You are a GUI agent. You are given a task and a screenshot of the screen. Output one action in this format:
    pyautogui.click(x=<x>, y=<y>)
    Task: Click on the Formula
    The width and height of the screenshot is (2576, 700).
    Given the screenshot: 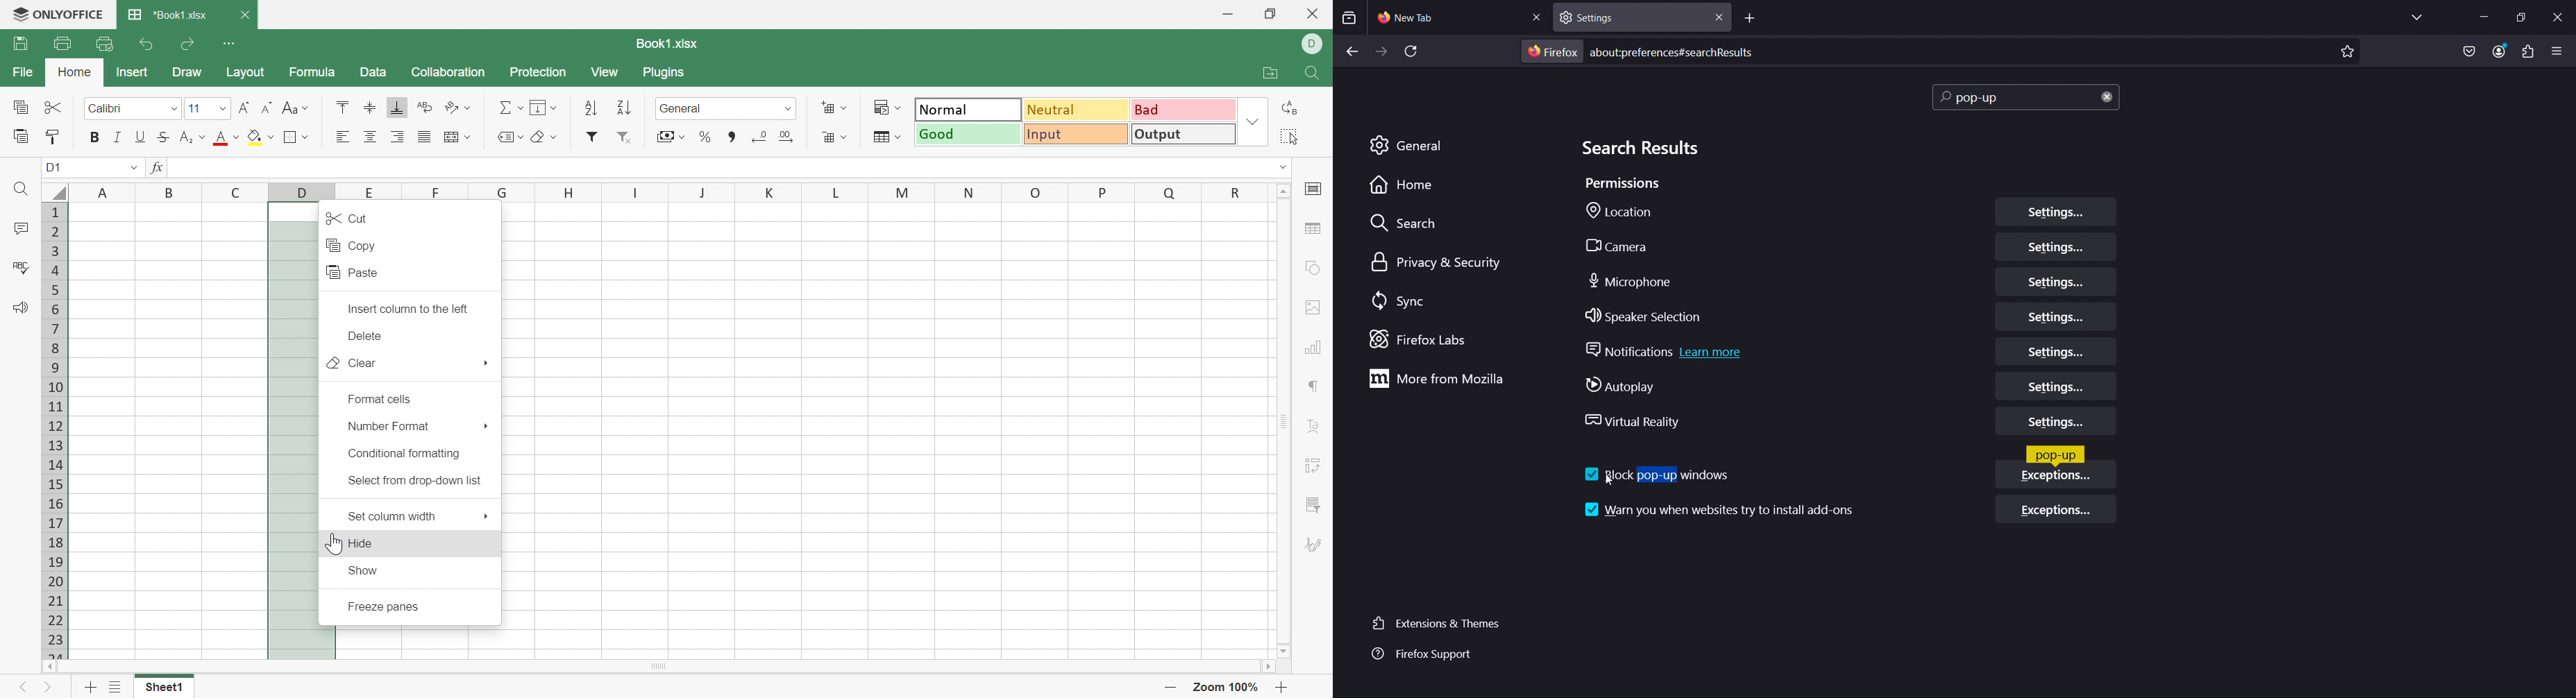 What is the action you would take?
    pyautogui.click(x=313, y=70)
    